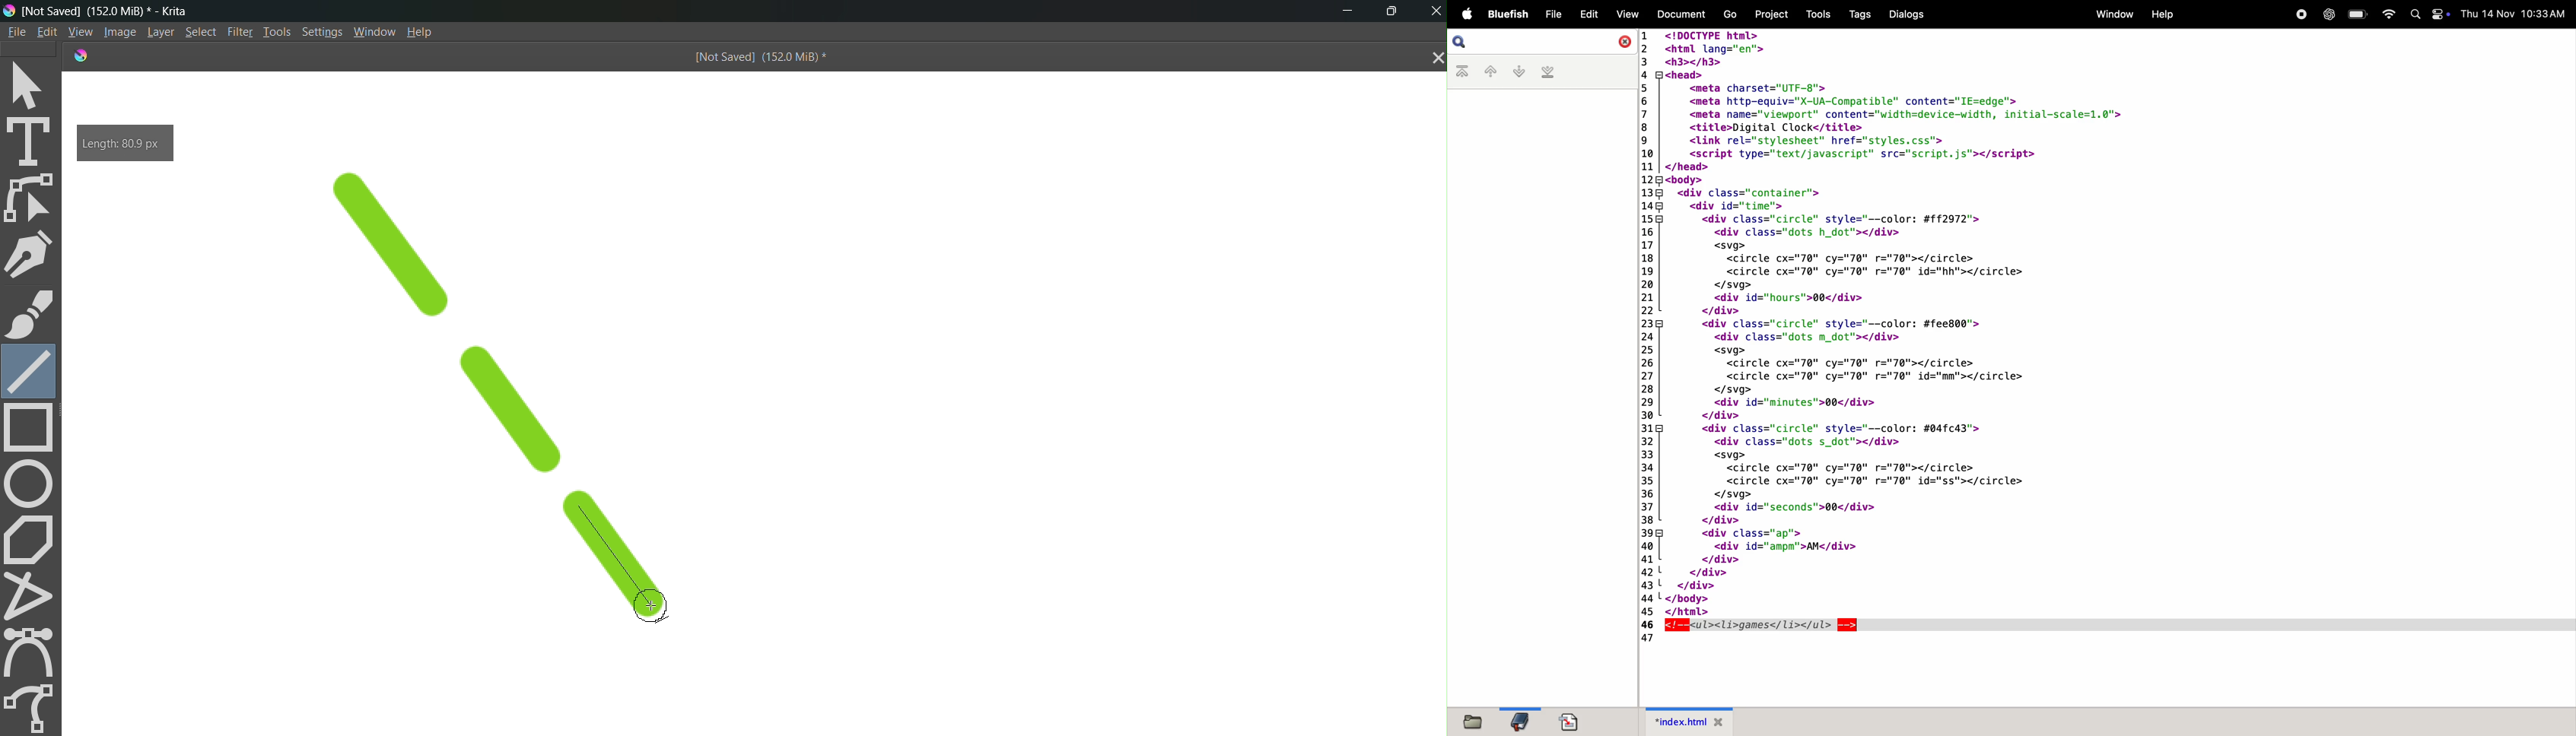 Image resolution: width=2576 pixels, height=756 pixels. What do you see at coordinates (323, 33) in the screenshot?
I see `Settings` at bounding box center [323, 33].